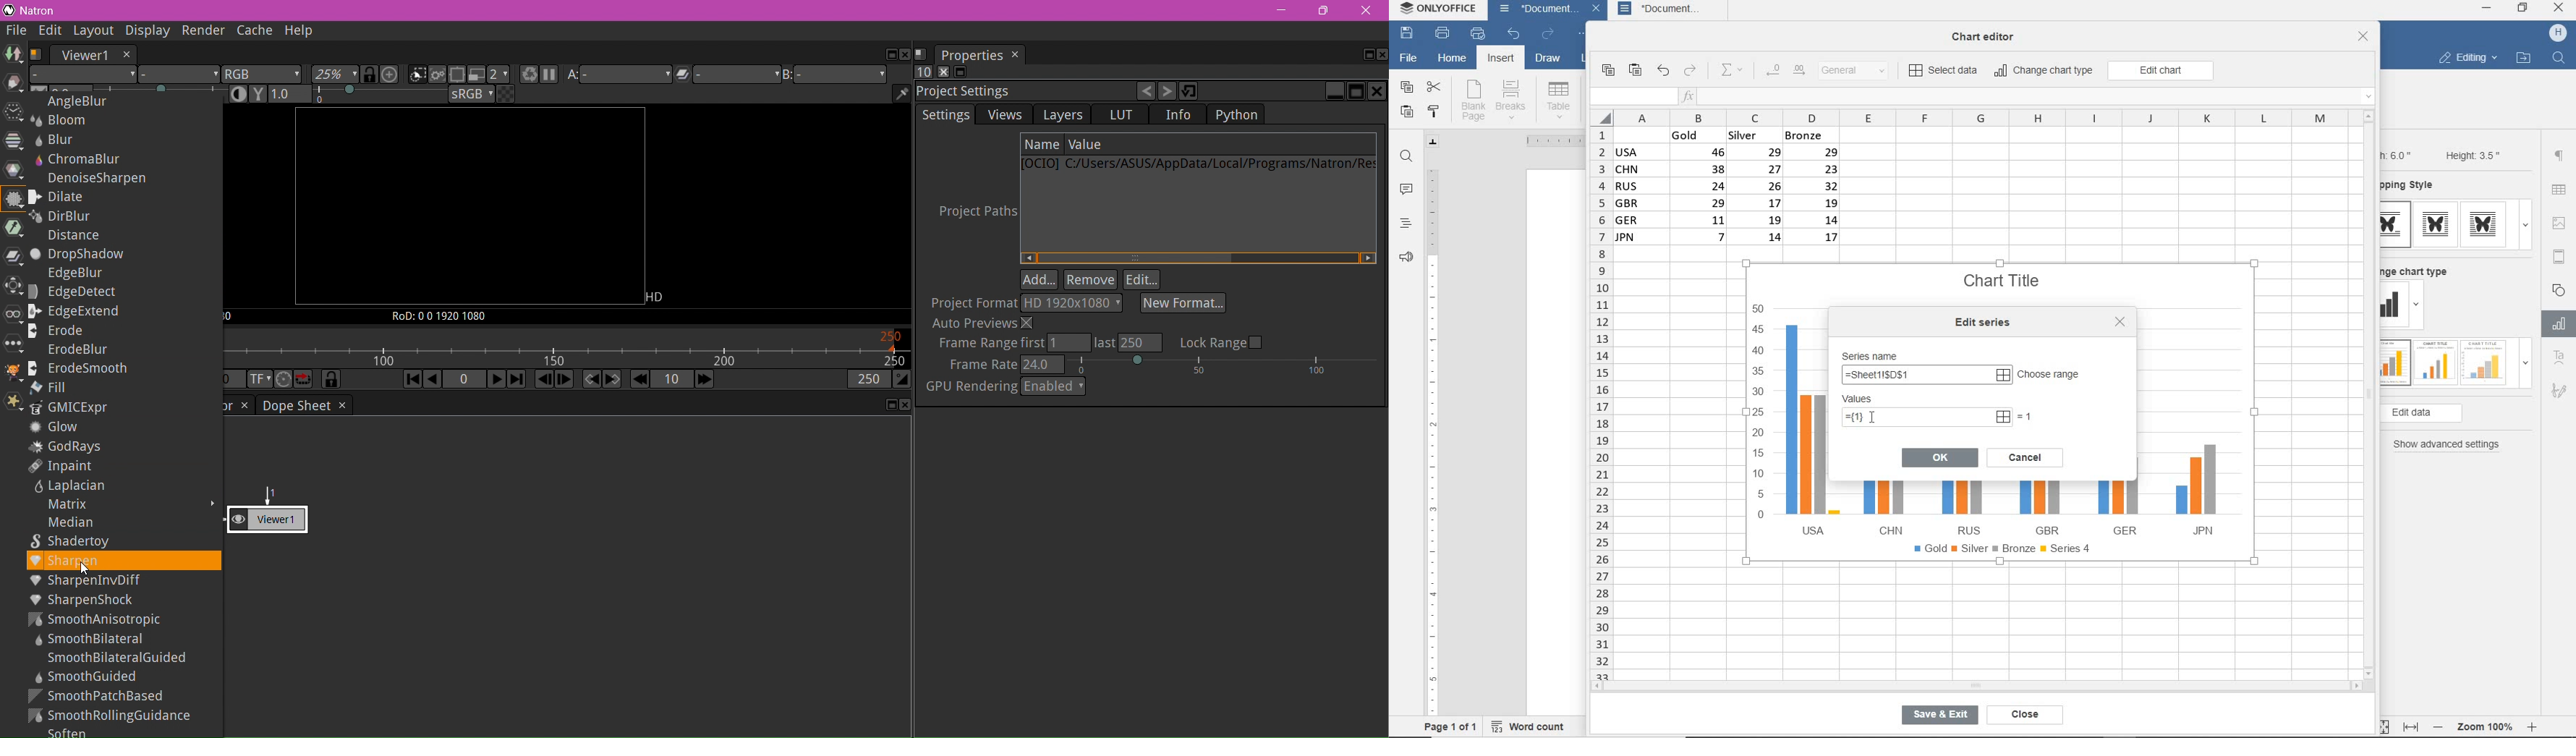  What do you see at coordinates (2027, 416) in the screenshot?
I see `=1` at bounding box center [2027, 416].